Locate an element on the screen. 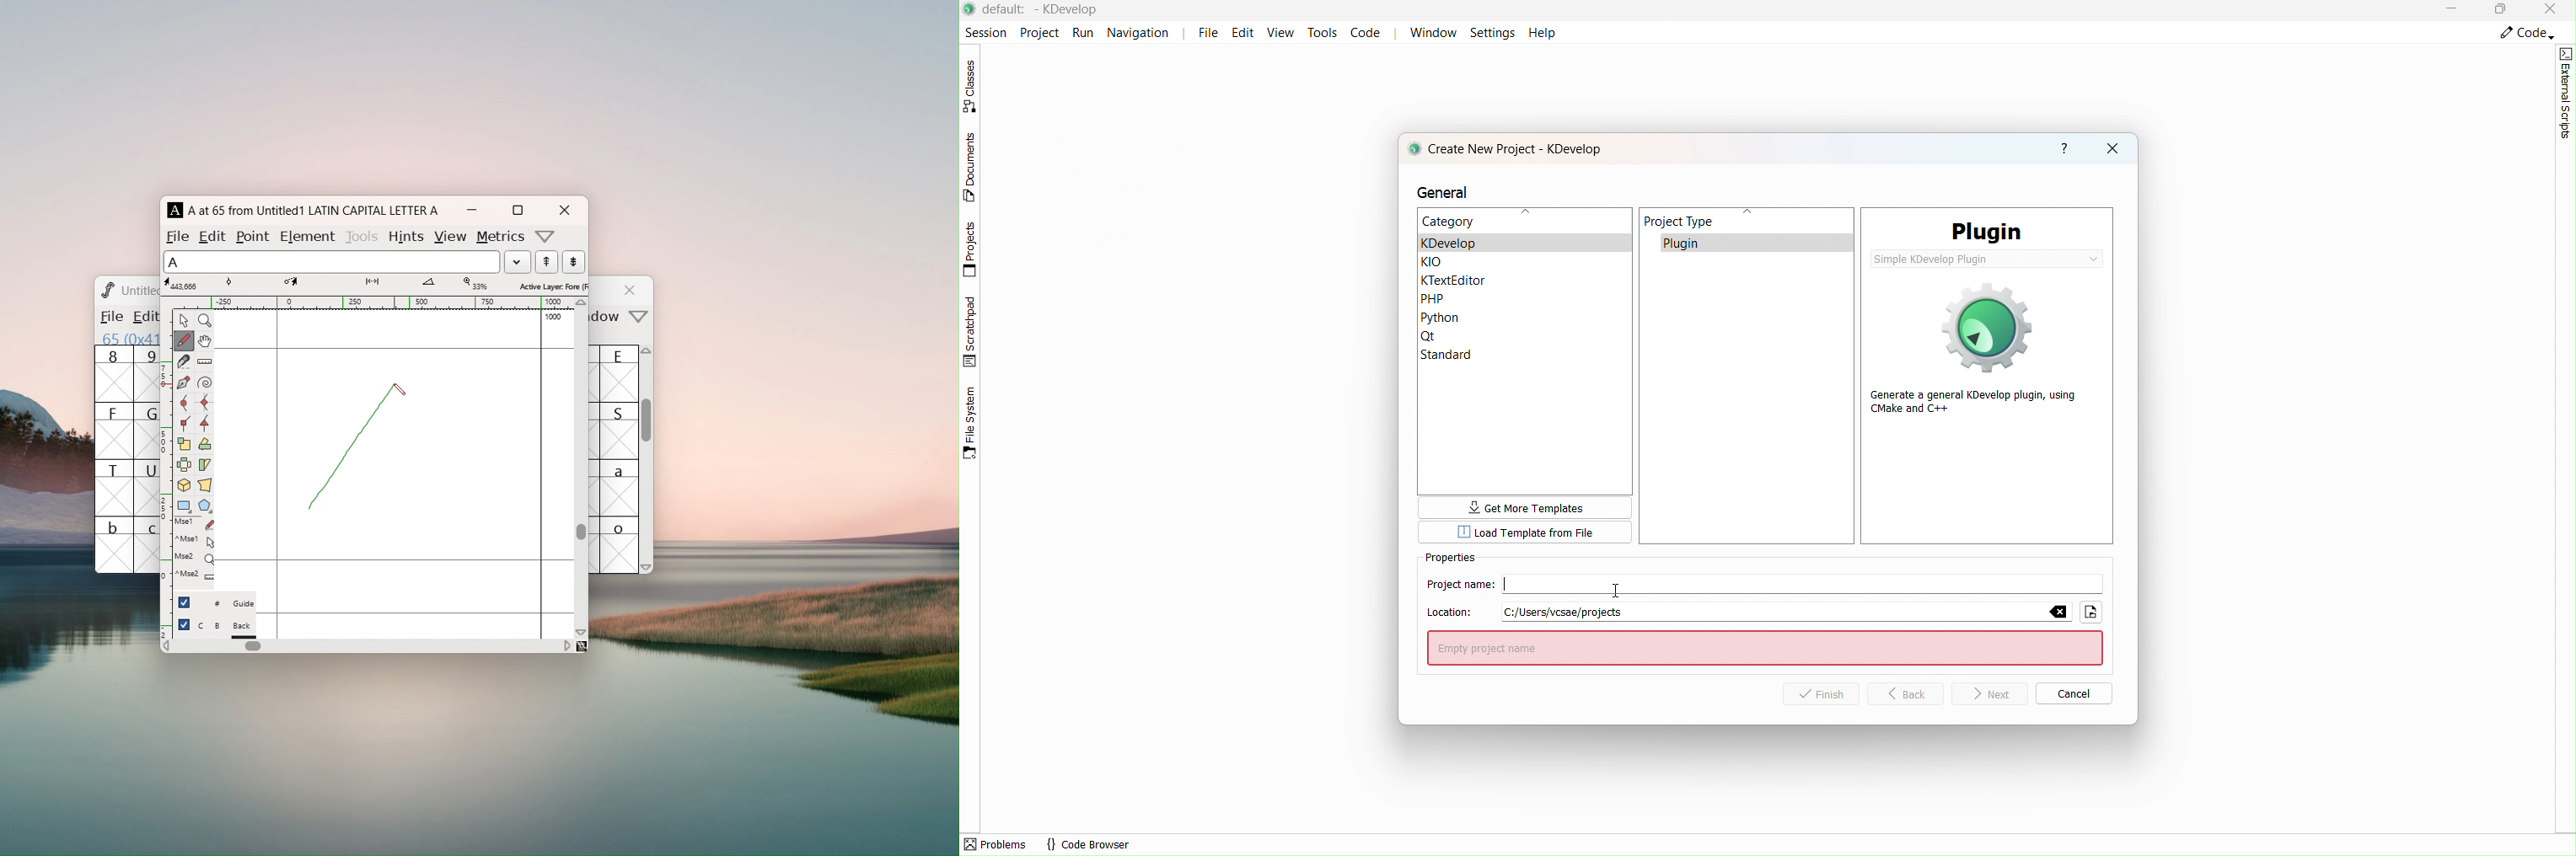  close is located at coordinates (564, 210).